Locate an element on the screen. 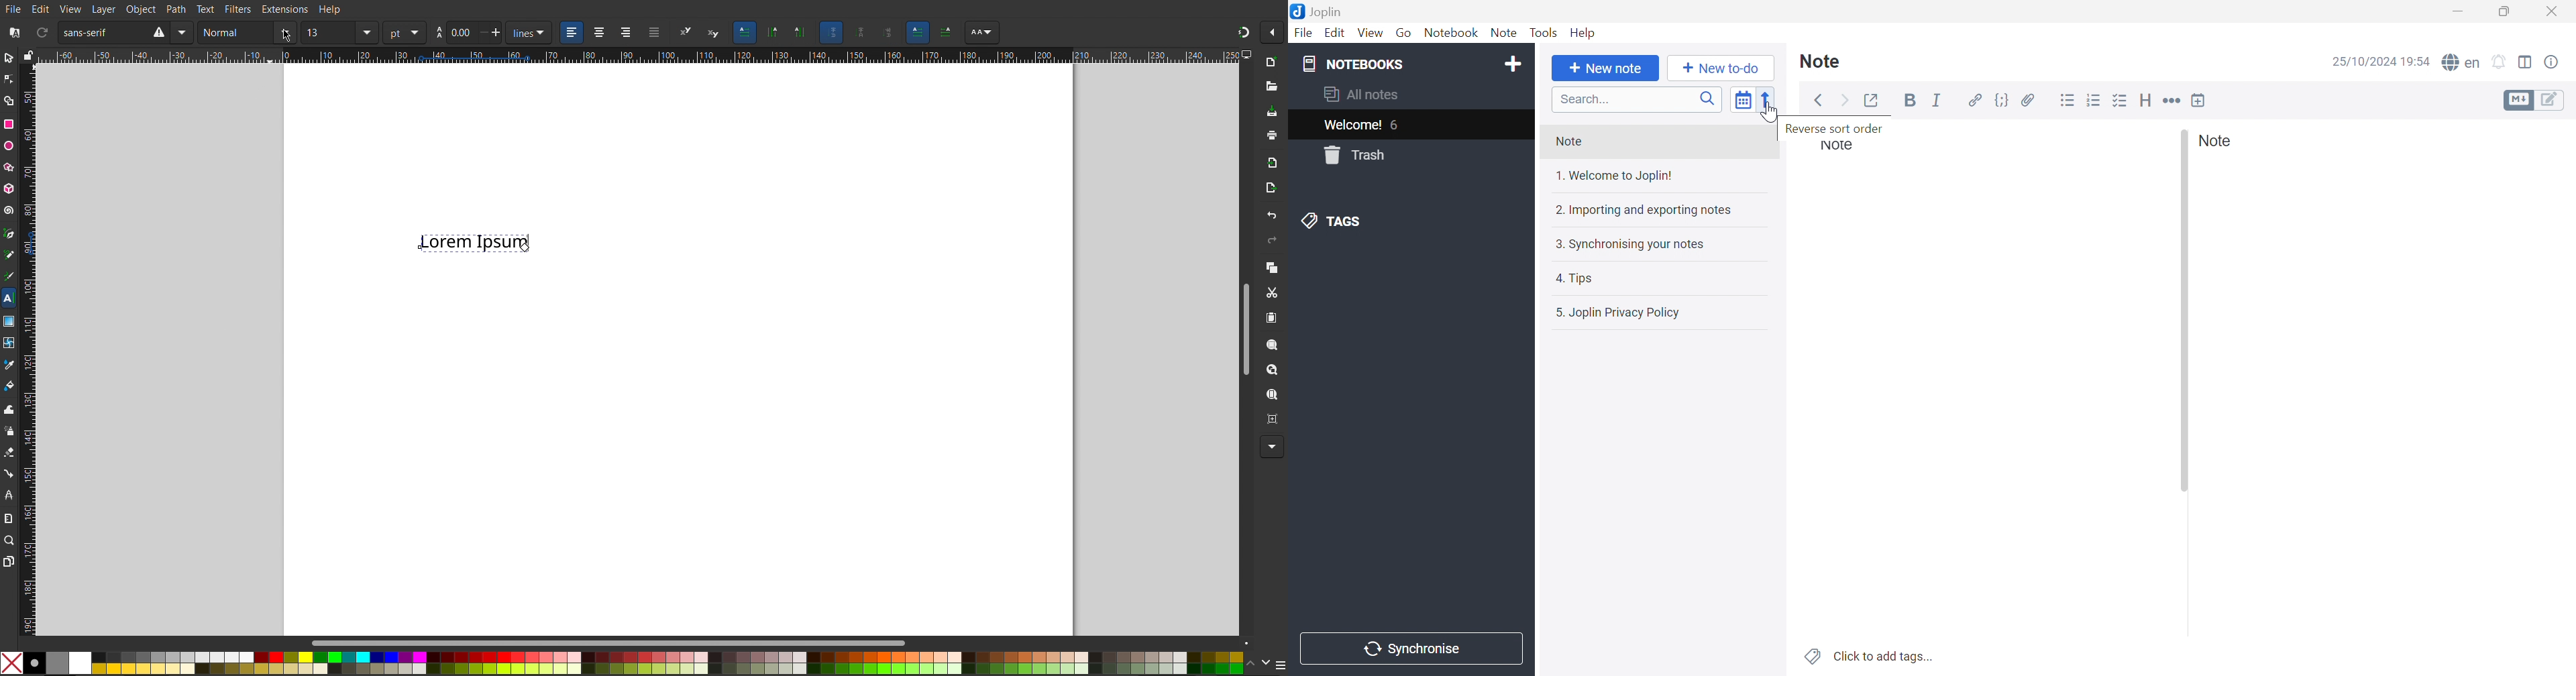  Cursor is located at coordinates (525, 248).